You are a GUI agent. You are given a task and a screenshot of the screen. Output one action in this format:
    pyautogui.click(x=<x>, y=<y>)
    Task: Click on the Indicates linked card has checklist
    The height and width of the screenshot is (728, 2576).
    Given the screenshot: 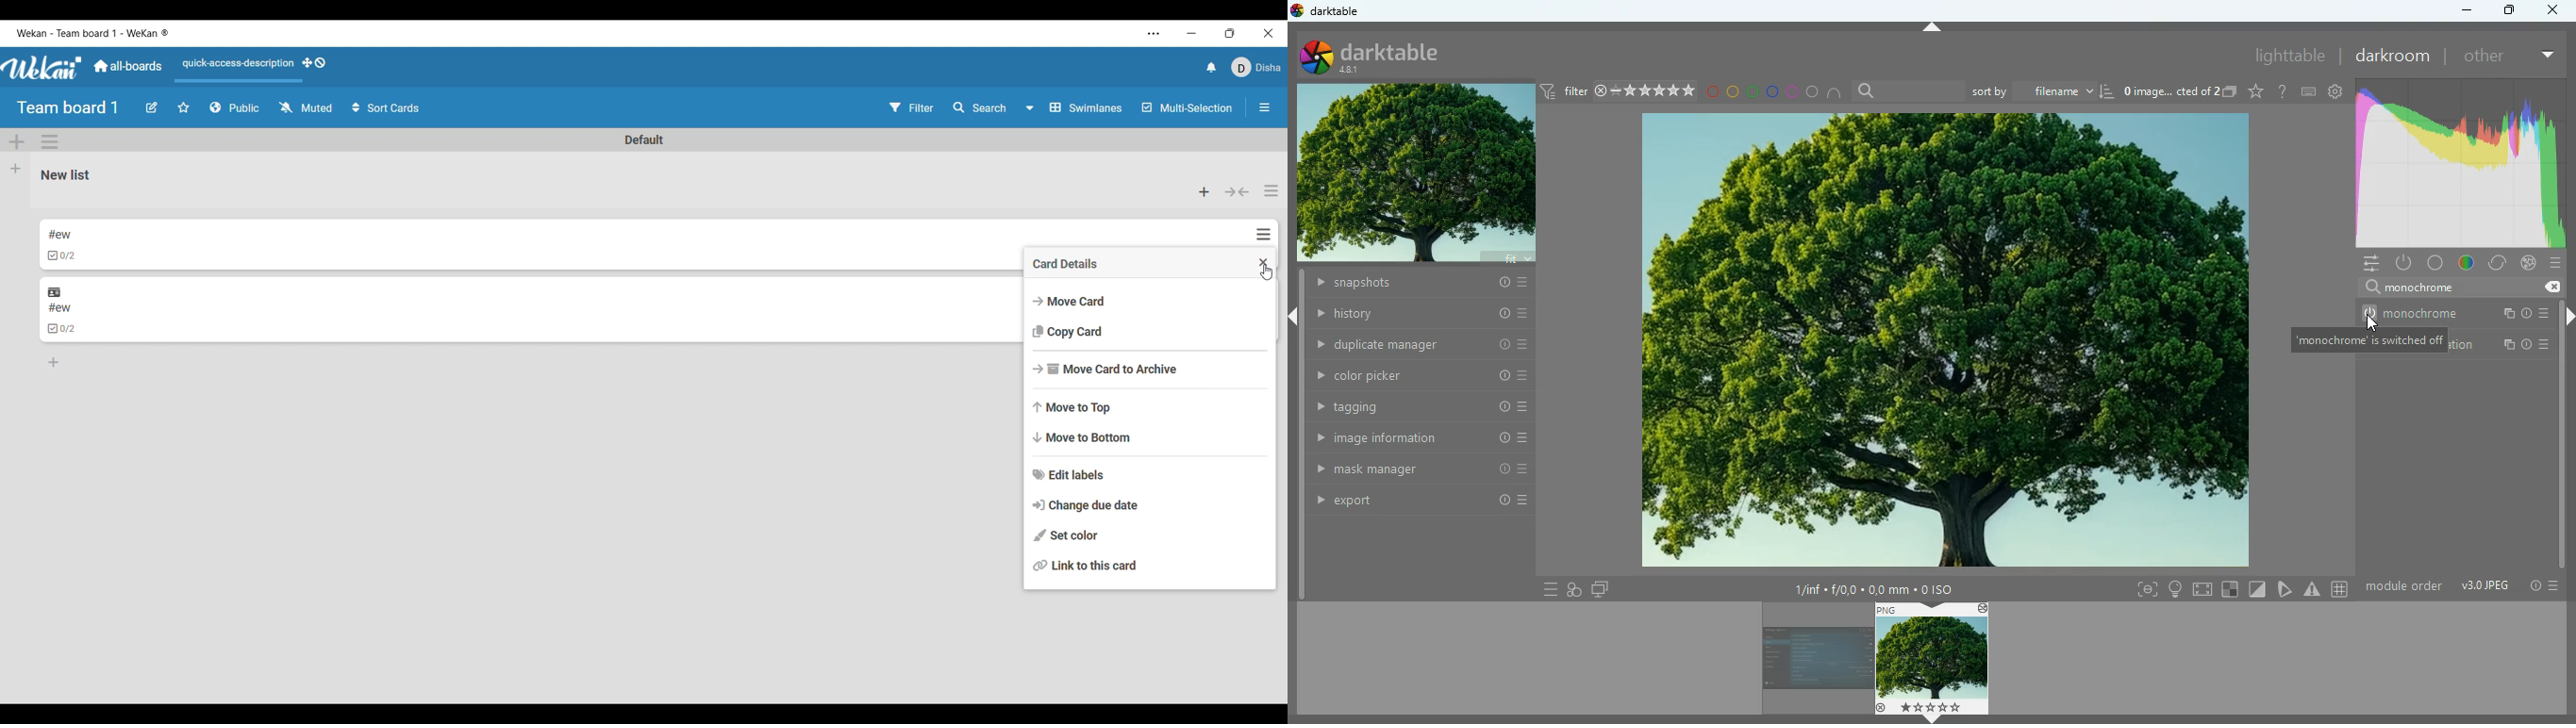 What is the action you would take?
    pyautogui.click(x=62, y=329)
    